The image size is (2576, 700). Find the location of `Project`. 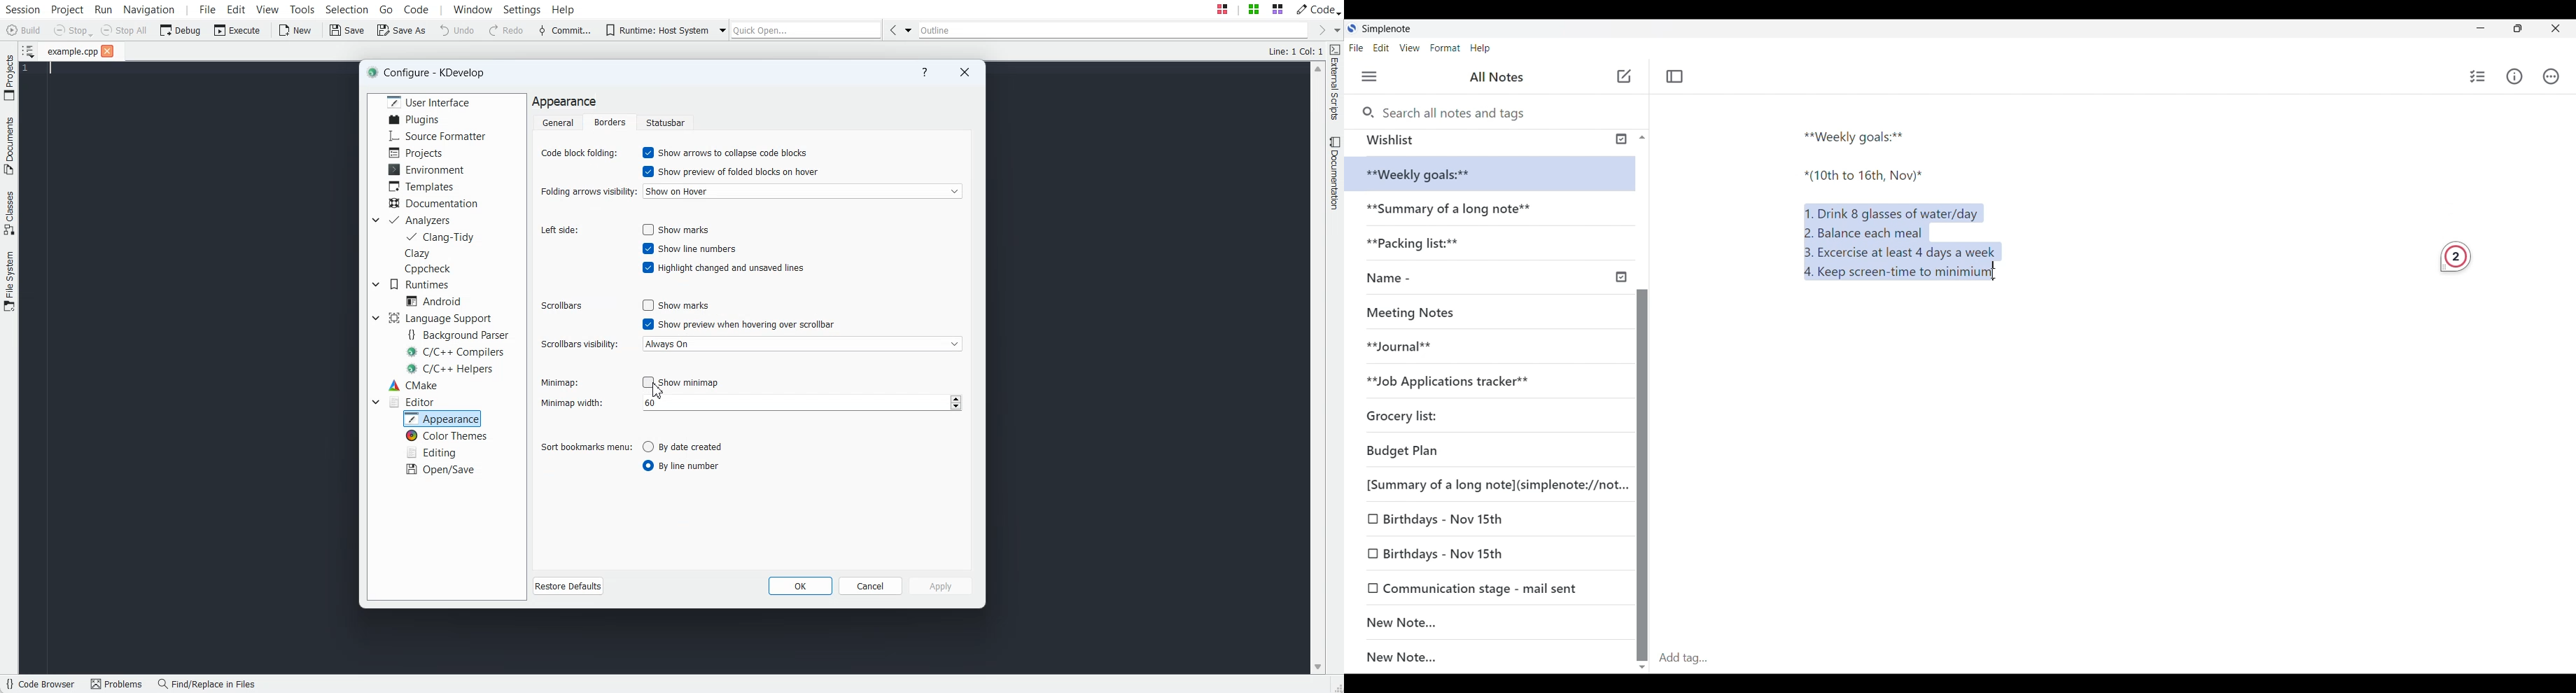

Project is located at coordinates (66, 9).